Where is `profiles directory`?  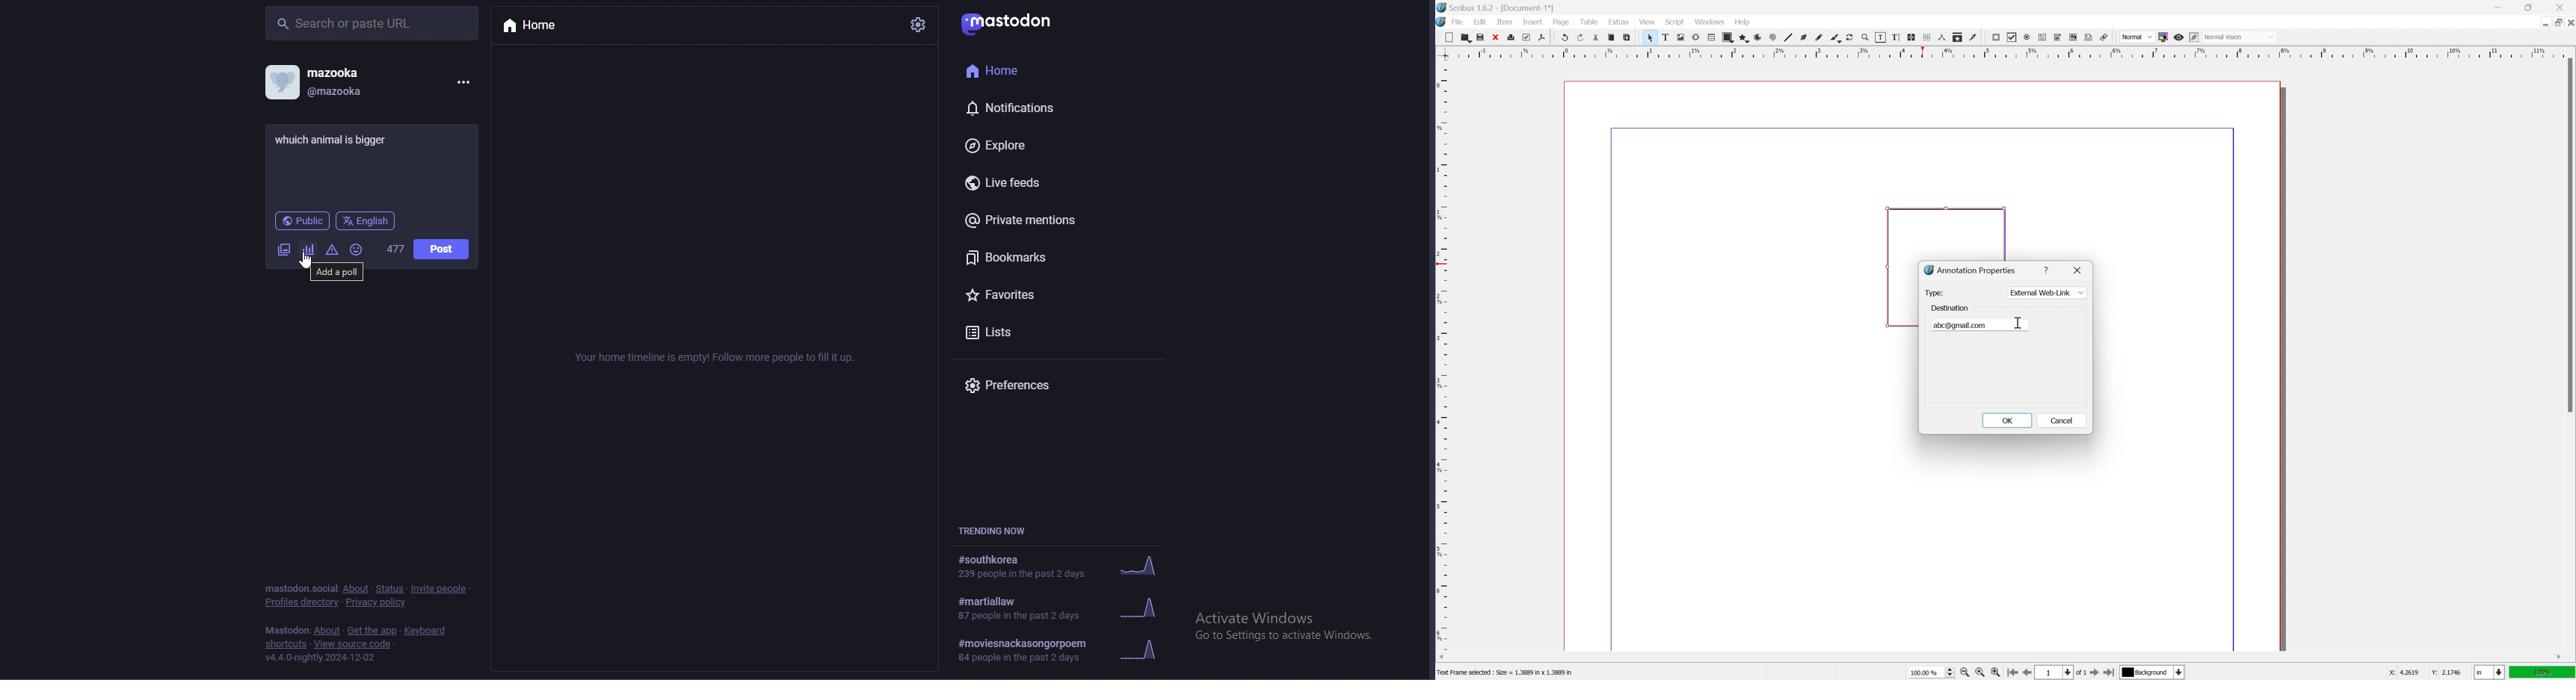
profiles directory is located at coordinates (301, 603).